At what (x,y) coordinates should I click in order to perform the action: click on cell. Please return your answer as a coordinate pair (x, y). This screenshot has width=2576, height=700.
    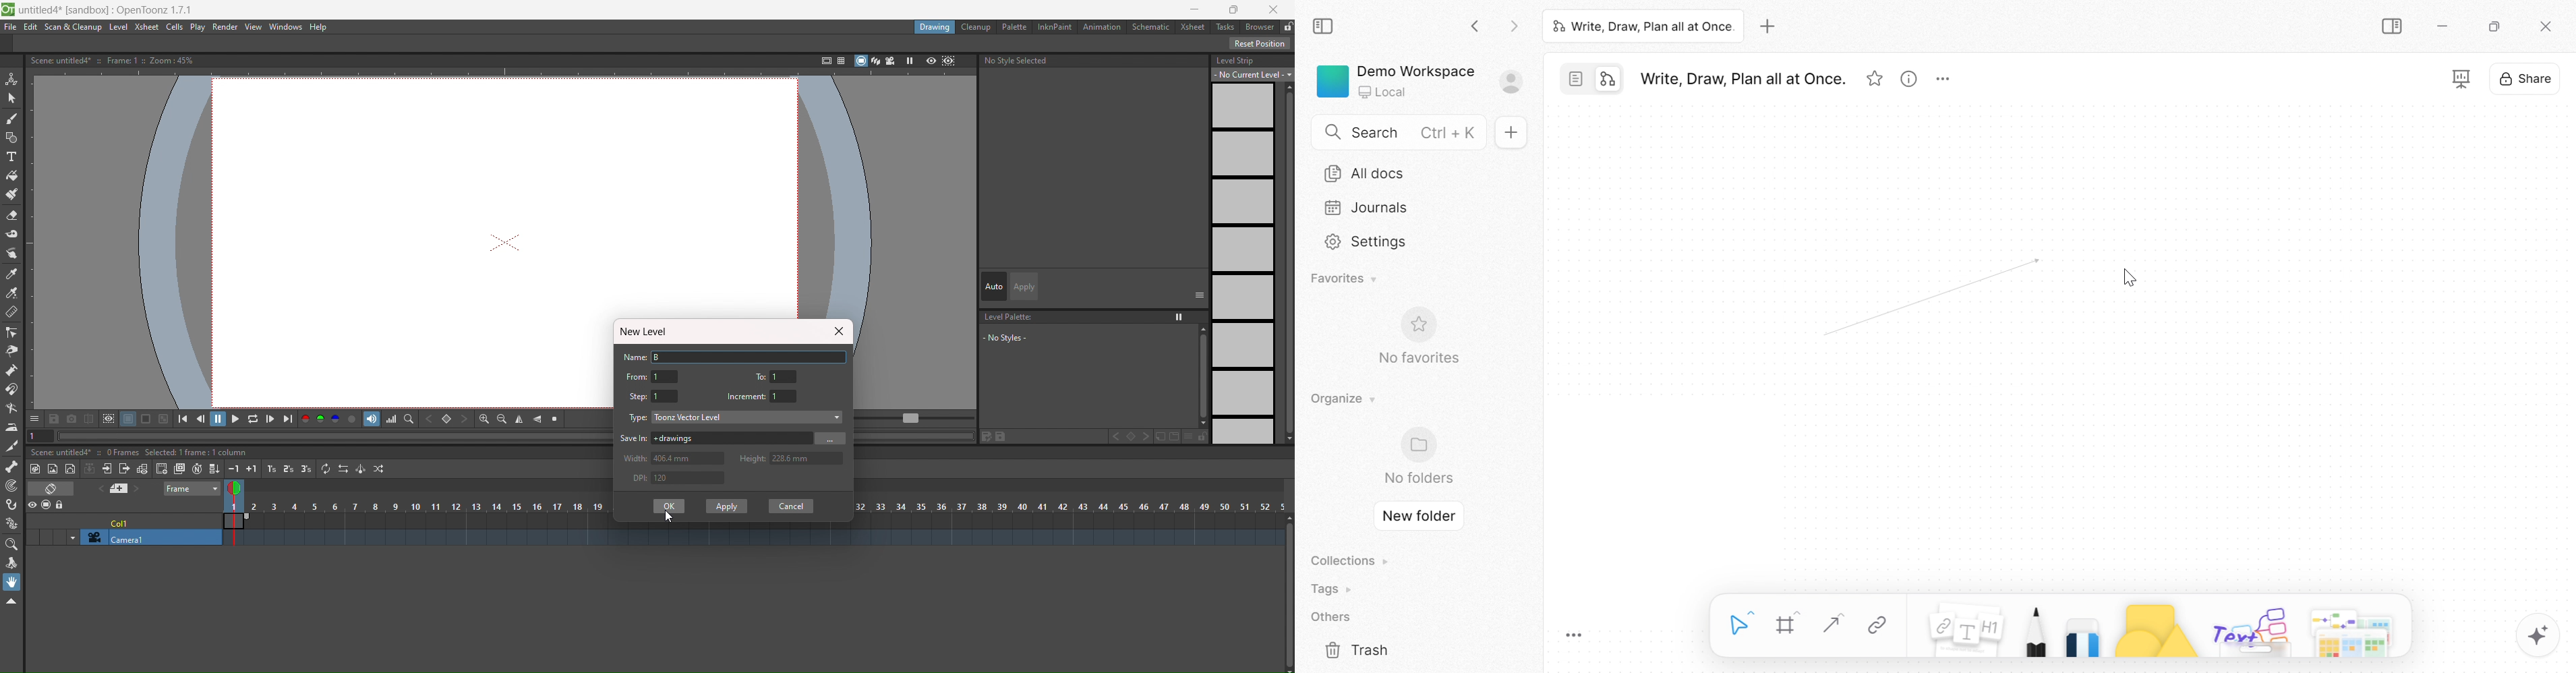
    Looking at the image, I should click on (122, 521).